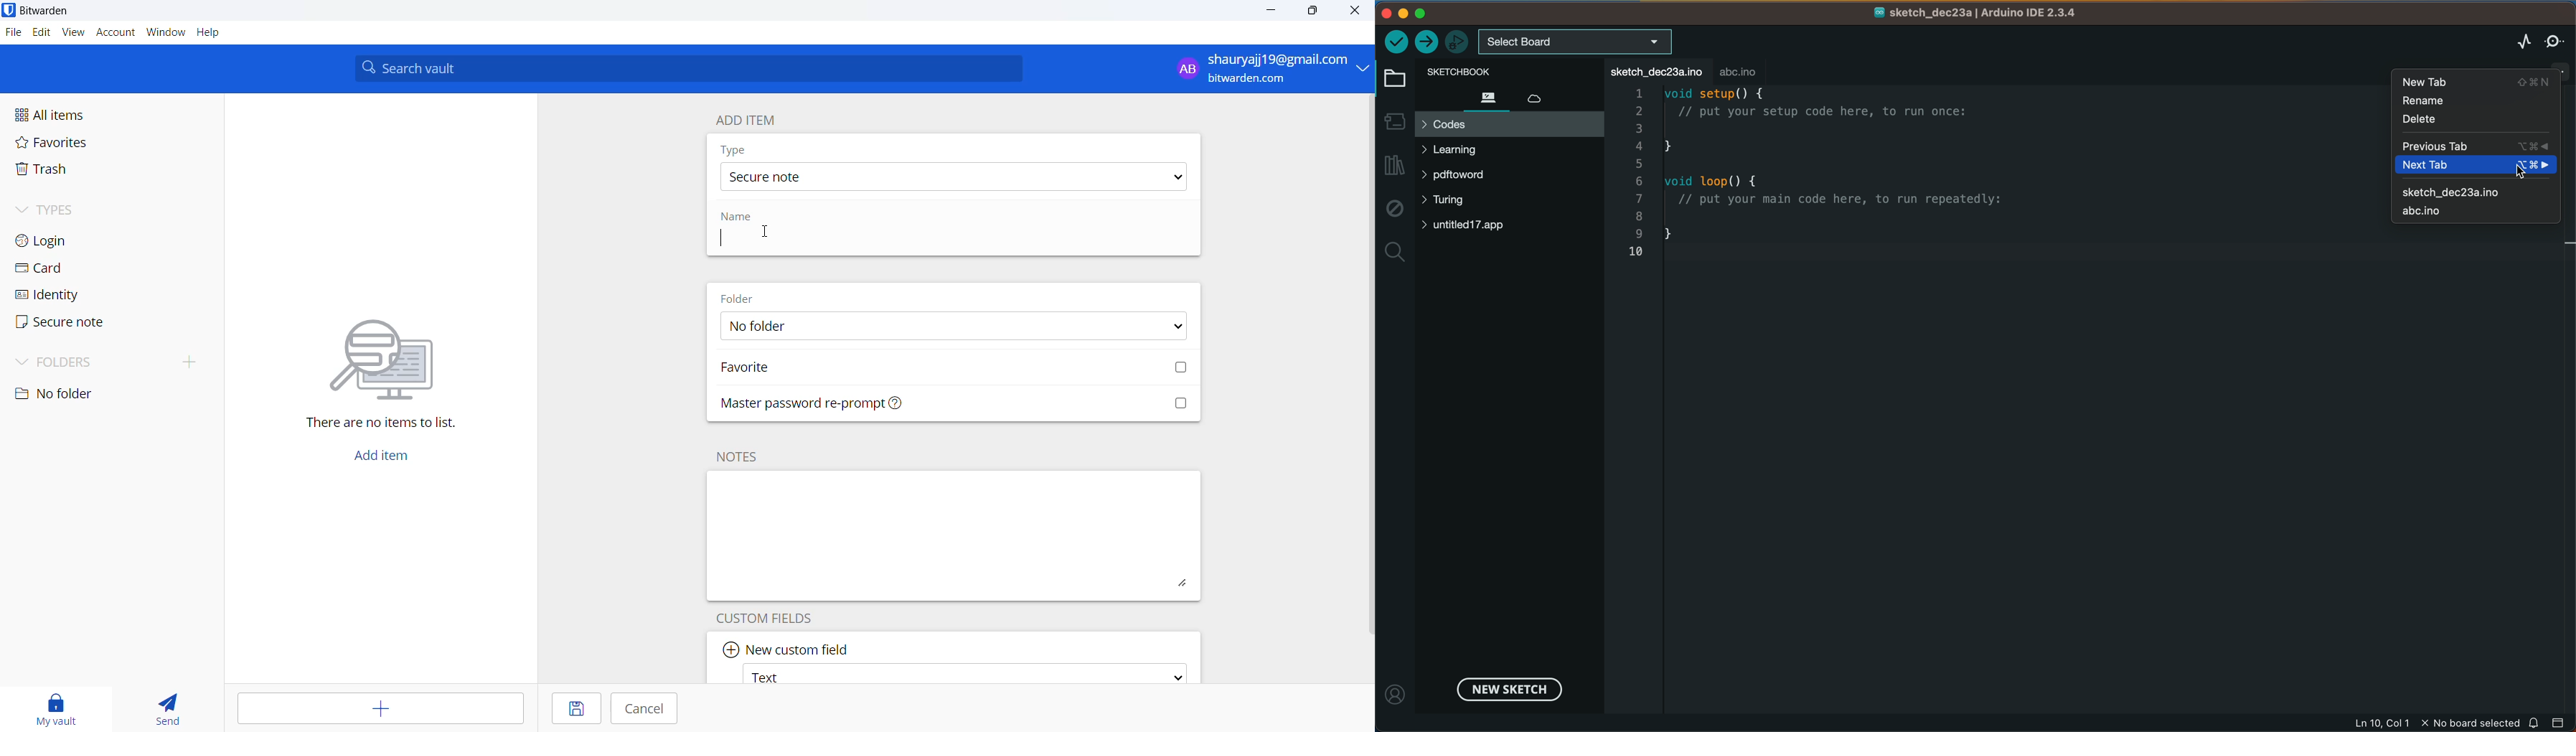 The image size is (2576, 756). Describe the element at coordinates (1397, 208) in the screenshot. I see `debug` at that location.